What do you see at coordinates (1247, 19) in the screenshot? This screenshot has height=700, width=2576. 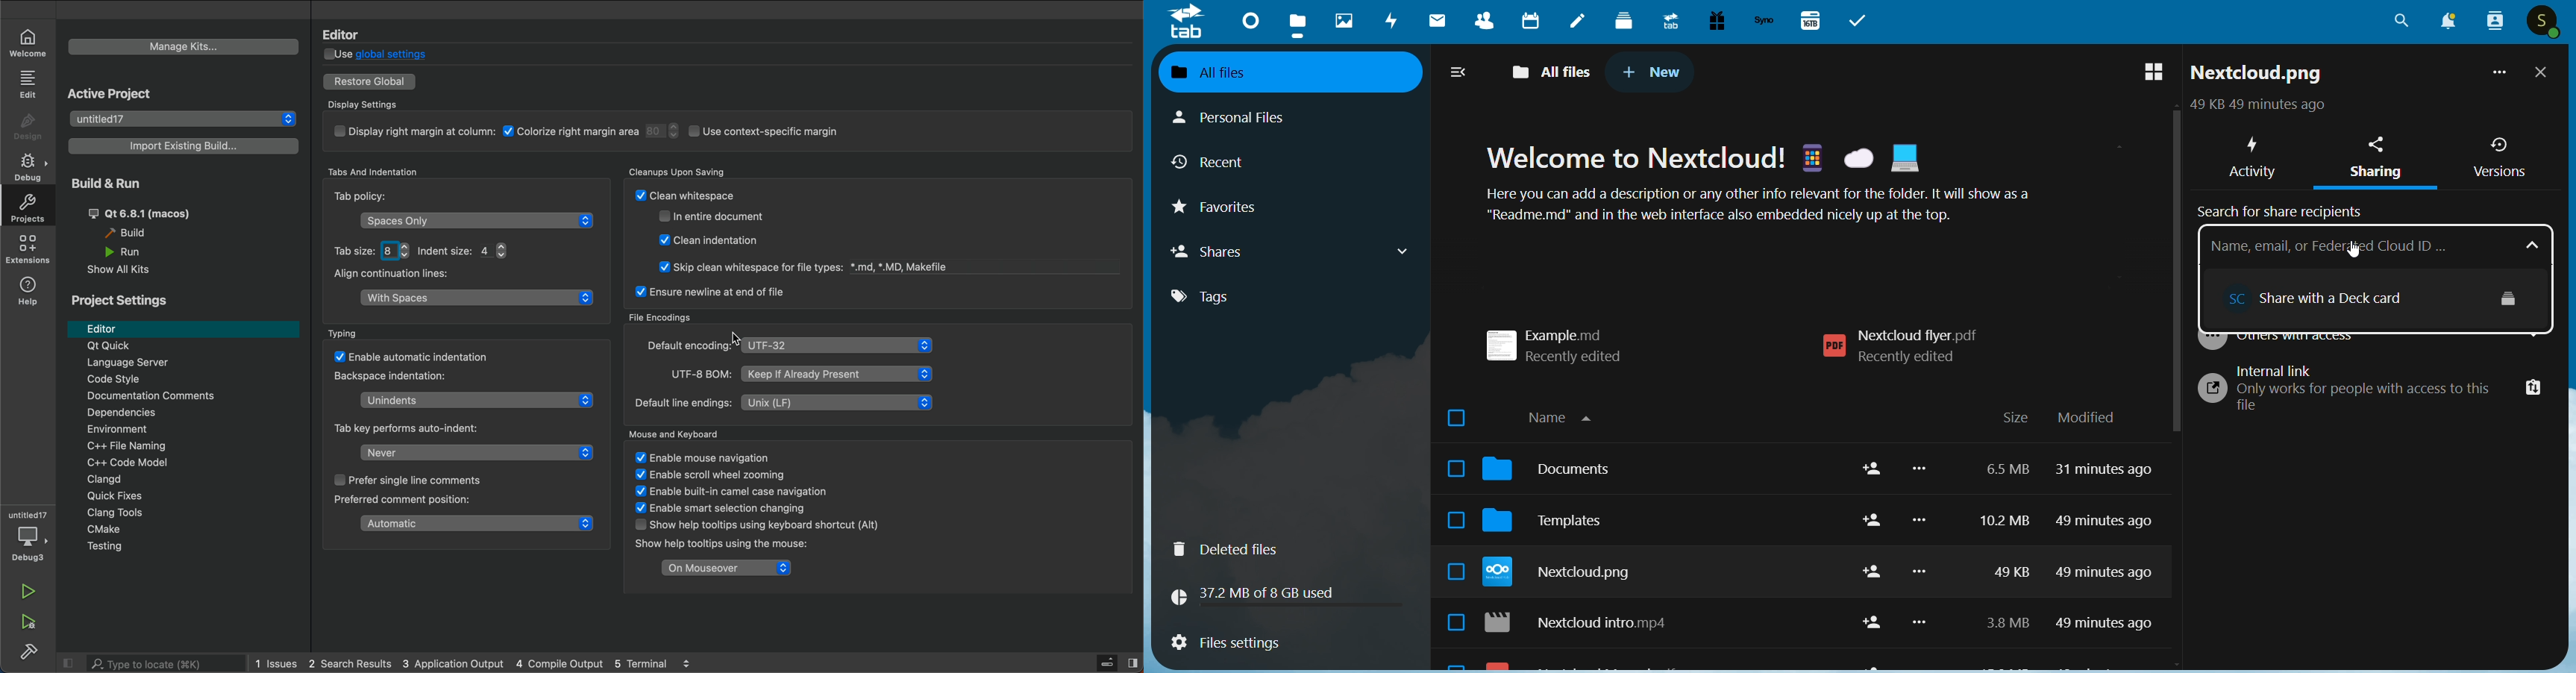 I see `dashboard` at bounding box center [1247, 19].